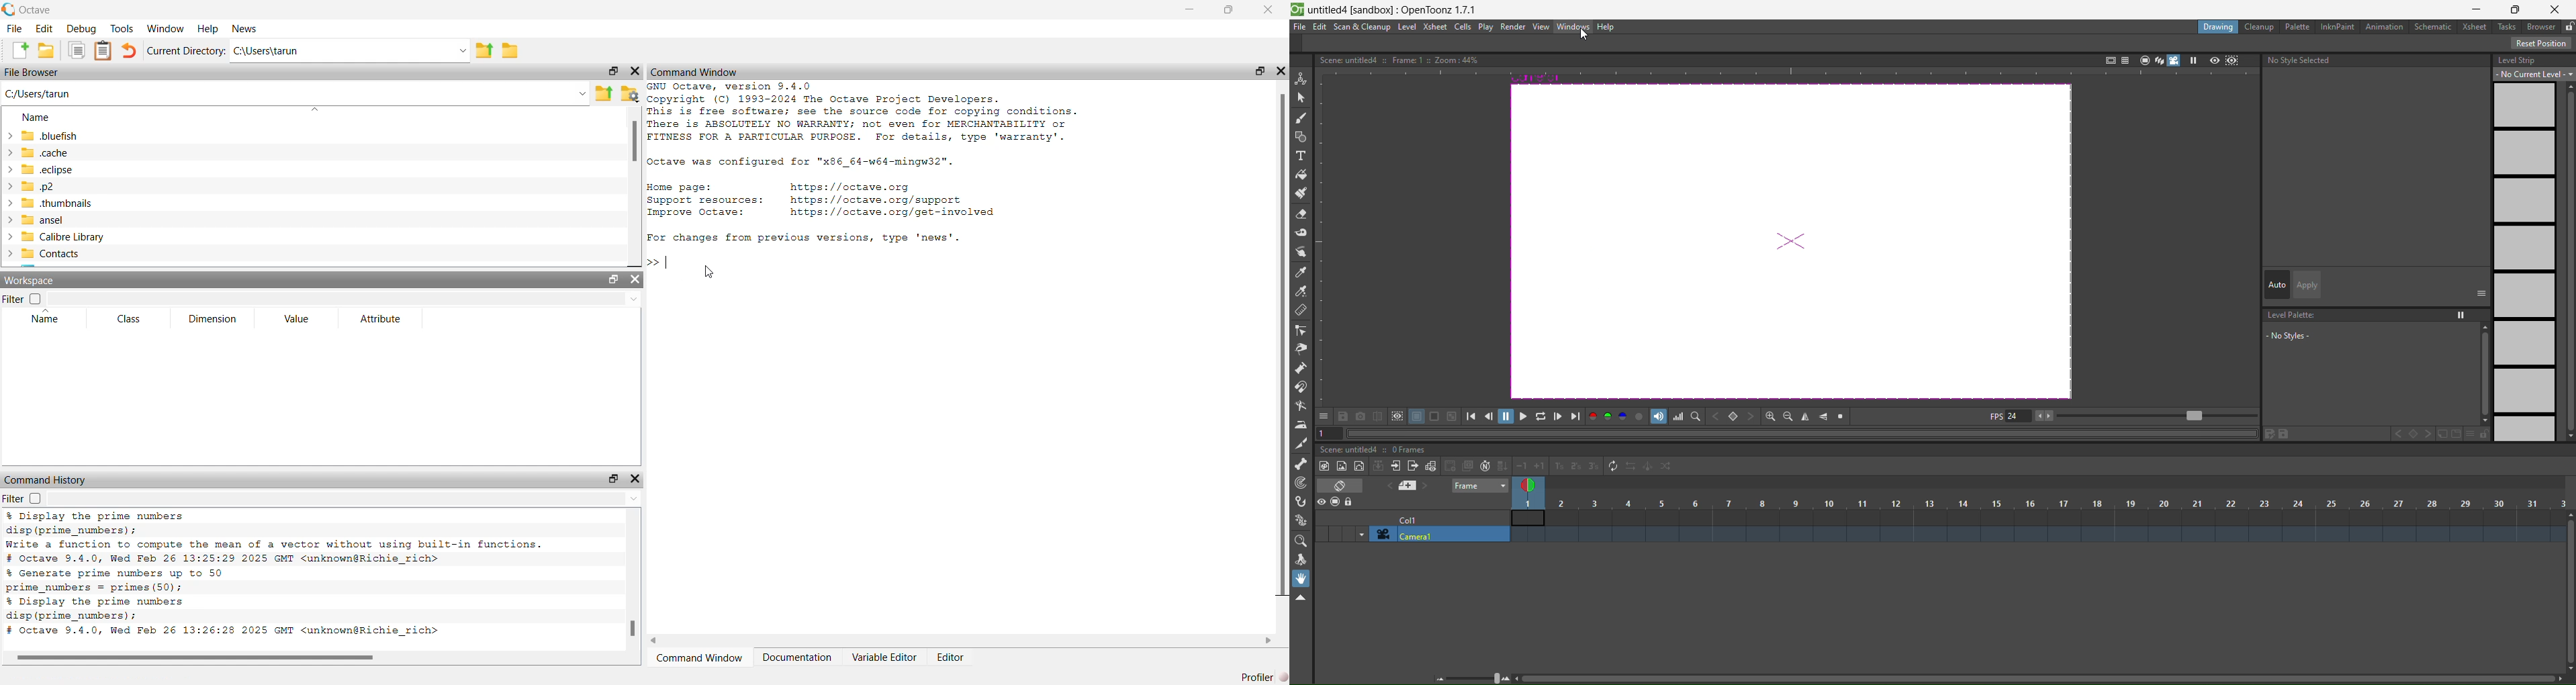  Describe the element at coordinates (484, 51) in the screenshot. I see `share folder` at that location.